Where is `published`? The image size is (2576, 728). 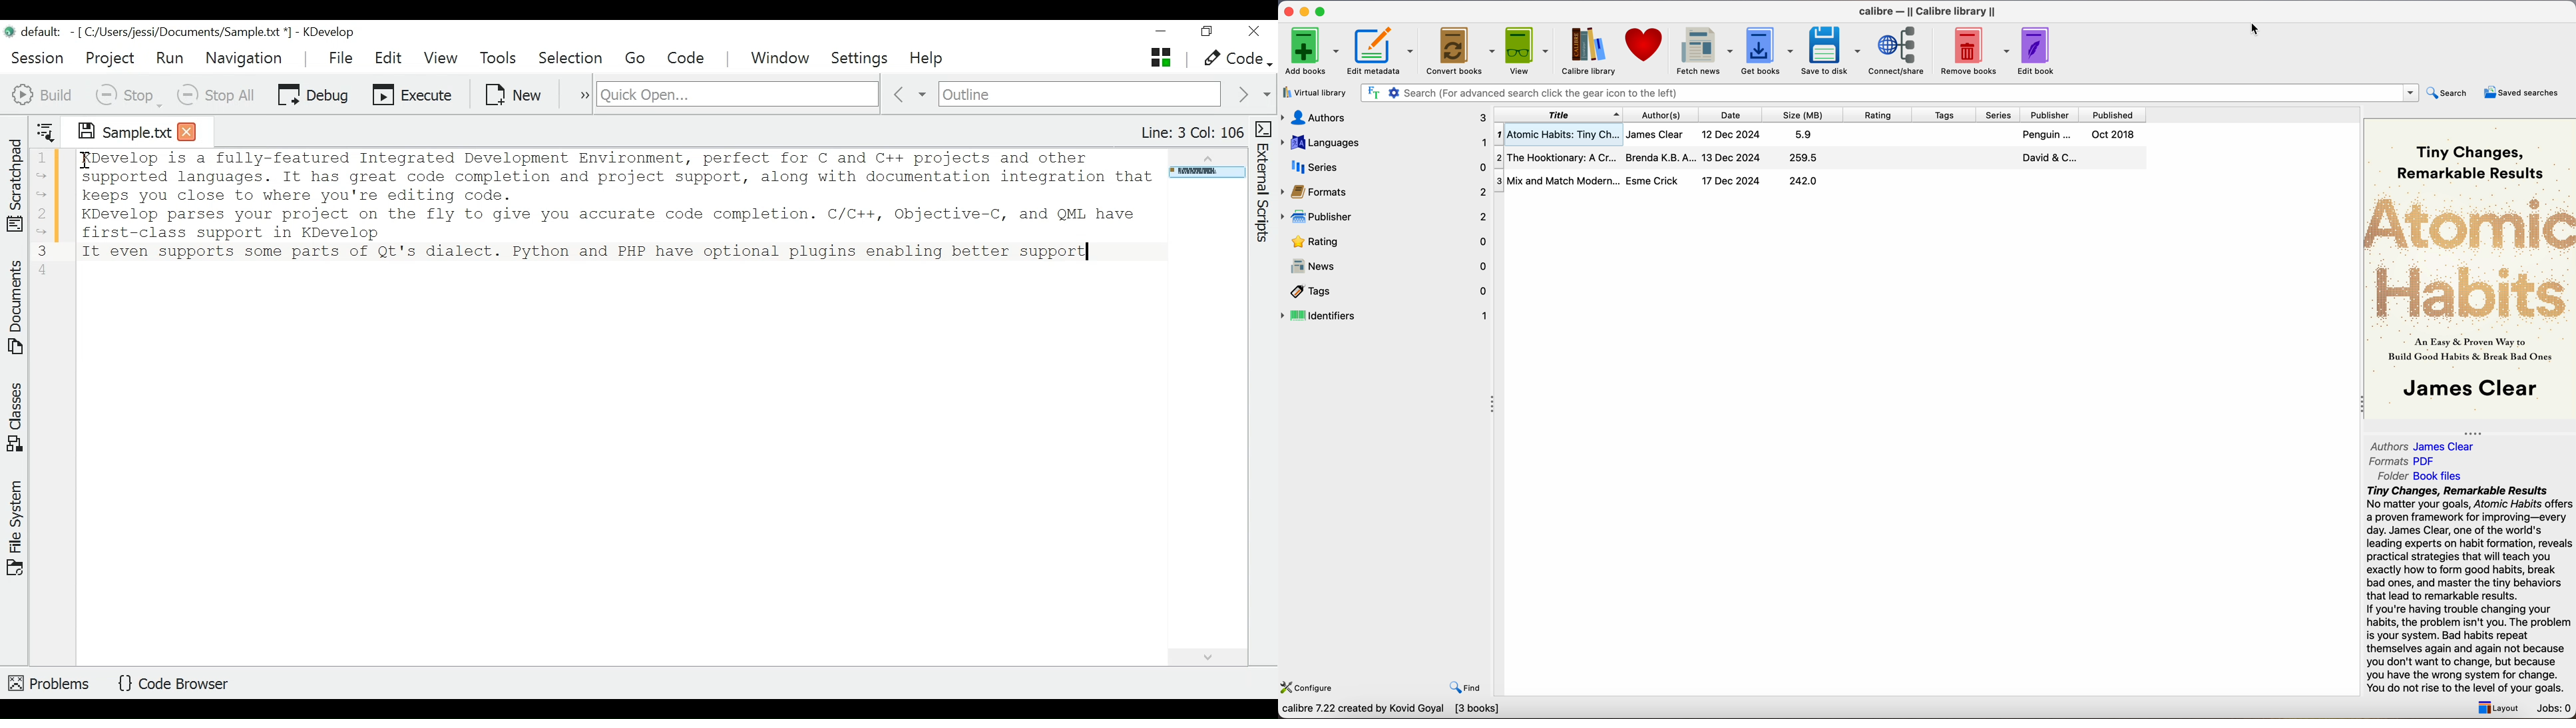
published is located at coordinates (2116, 115).